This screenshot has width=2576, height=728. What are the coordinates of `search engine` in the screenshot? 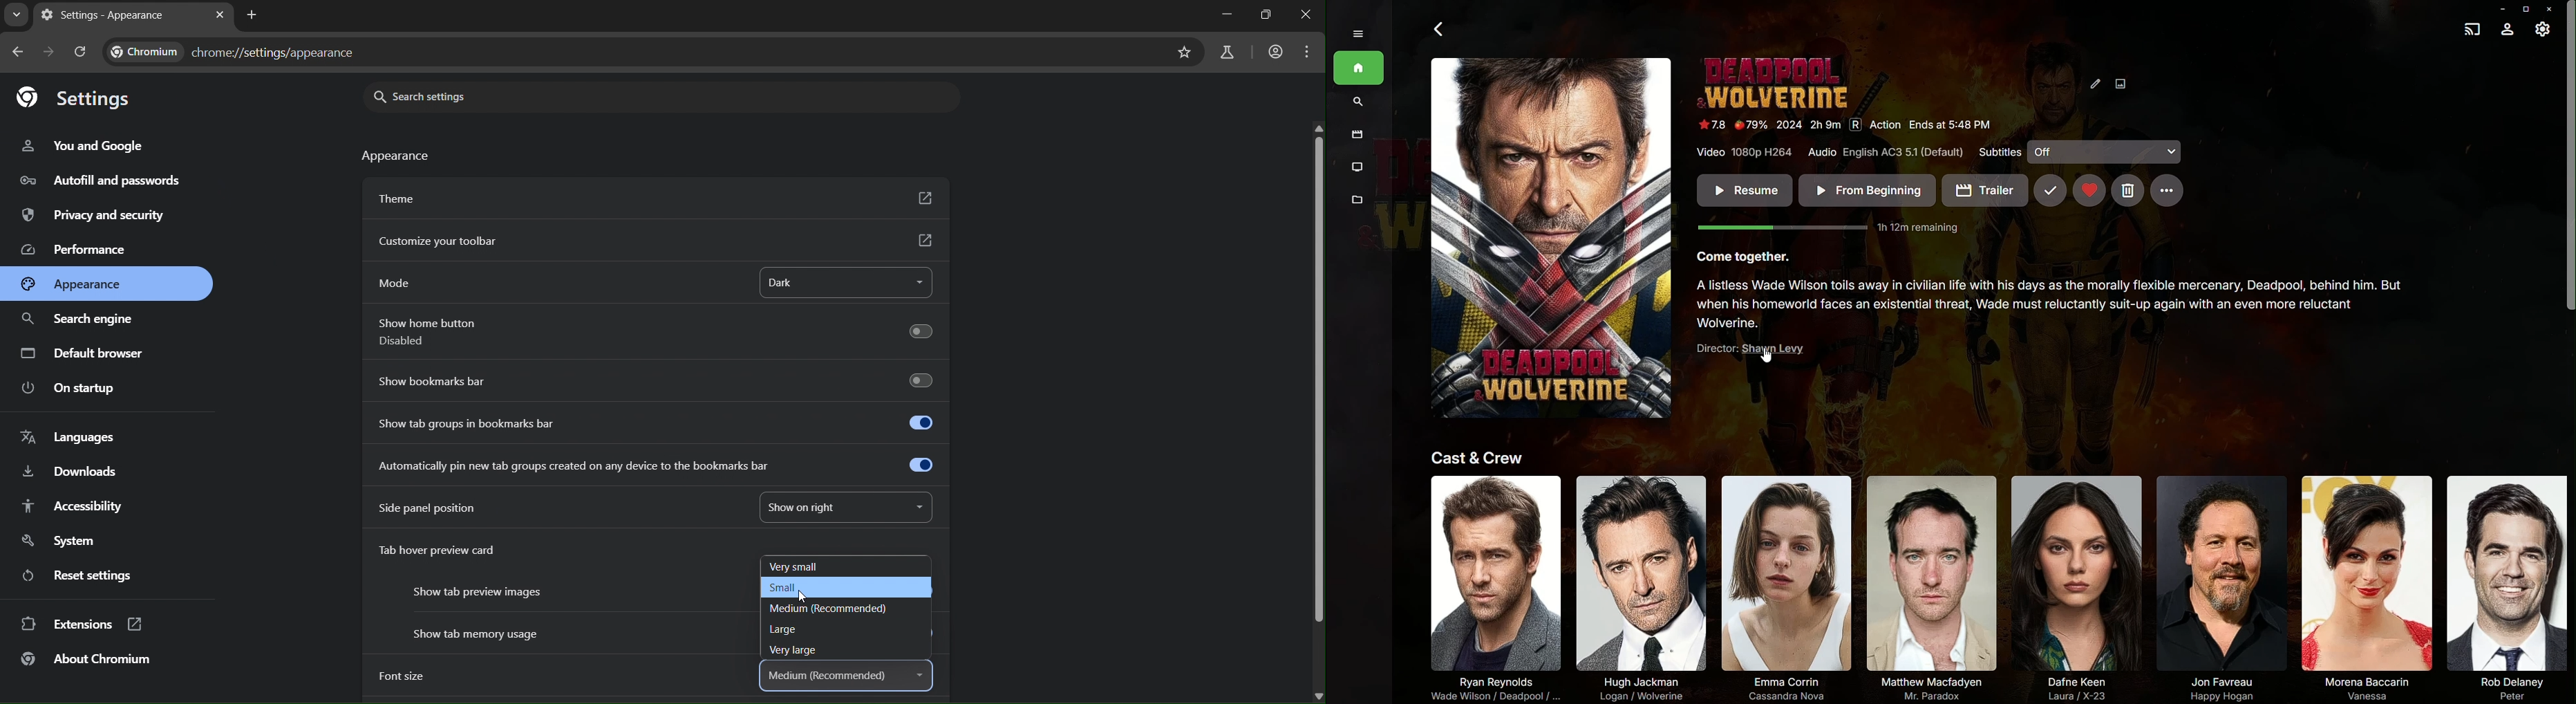 It's located at (77, 319).